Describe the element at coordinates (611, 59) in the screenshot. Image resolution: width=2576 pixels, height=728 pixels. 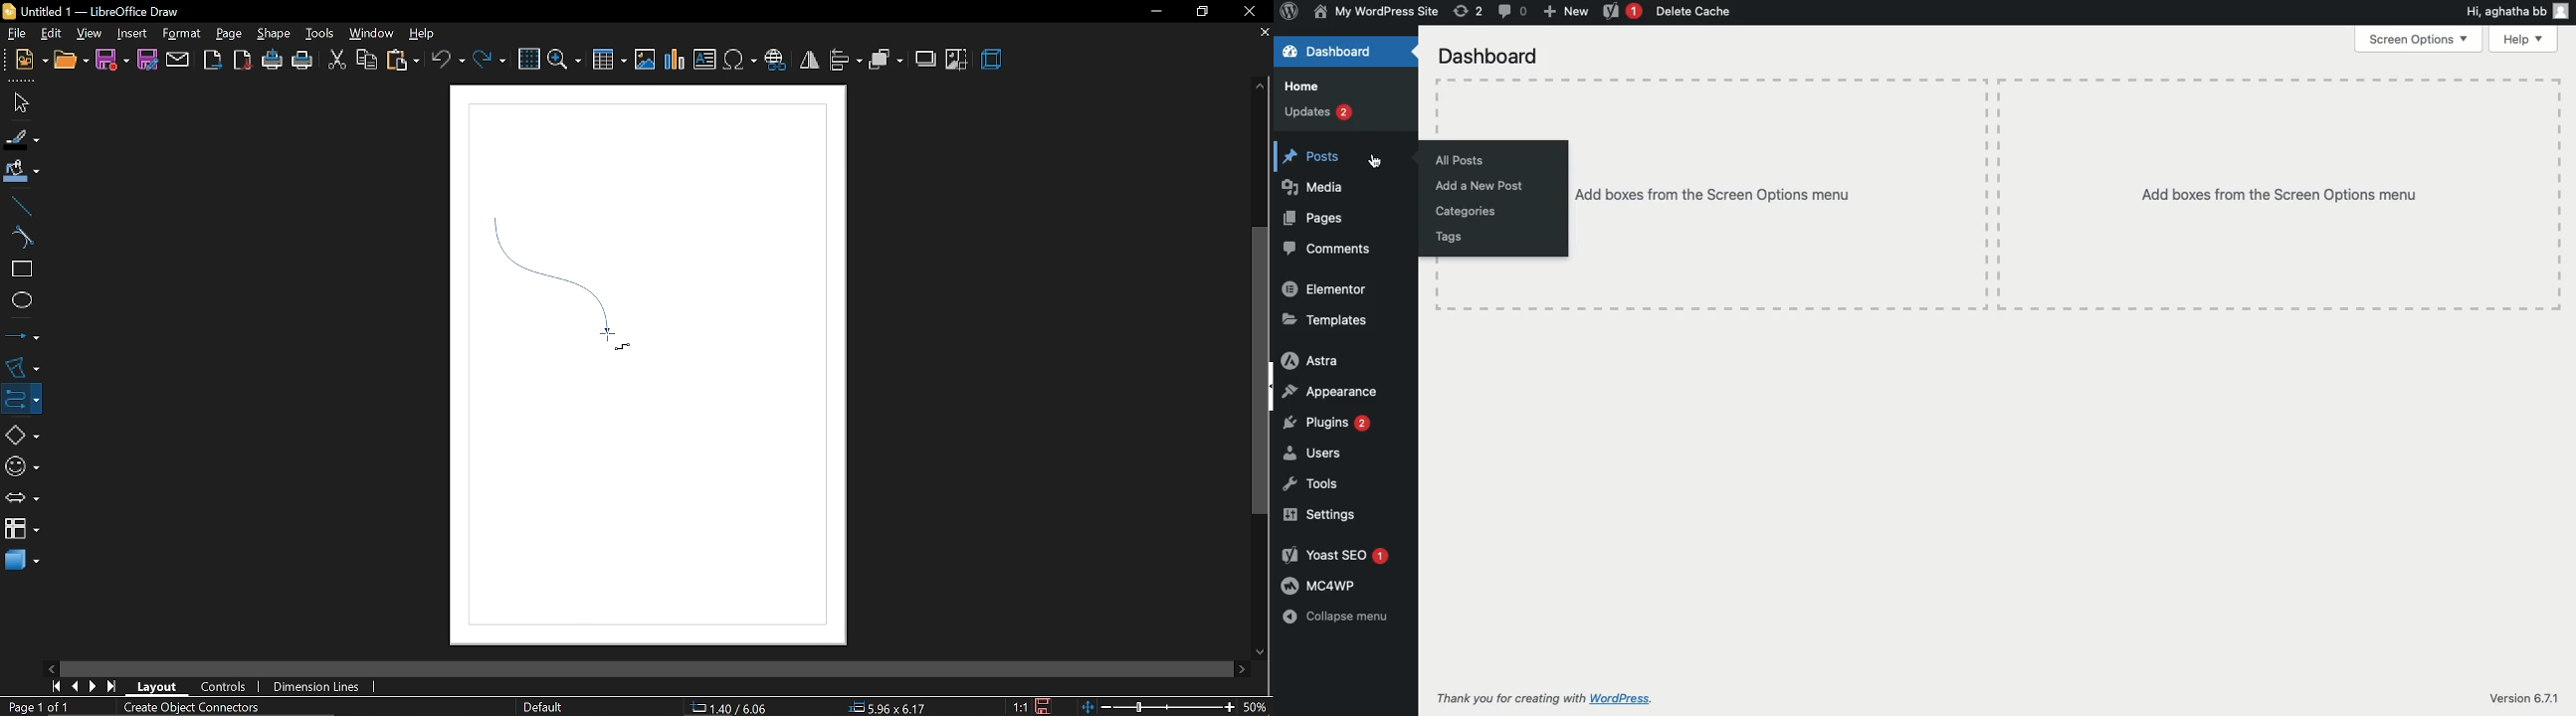
I see `Insert table` at that location.